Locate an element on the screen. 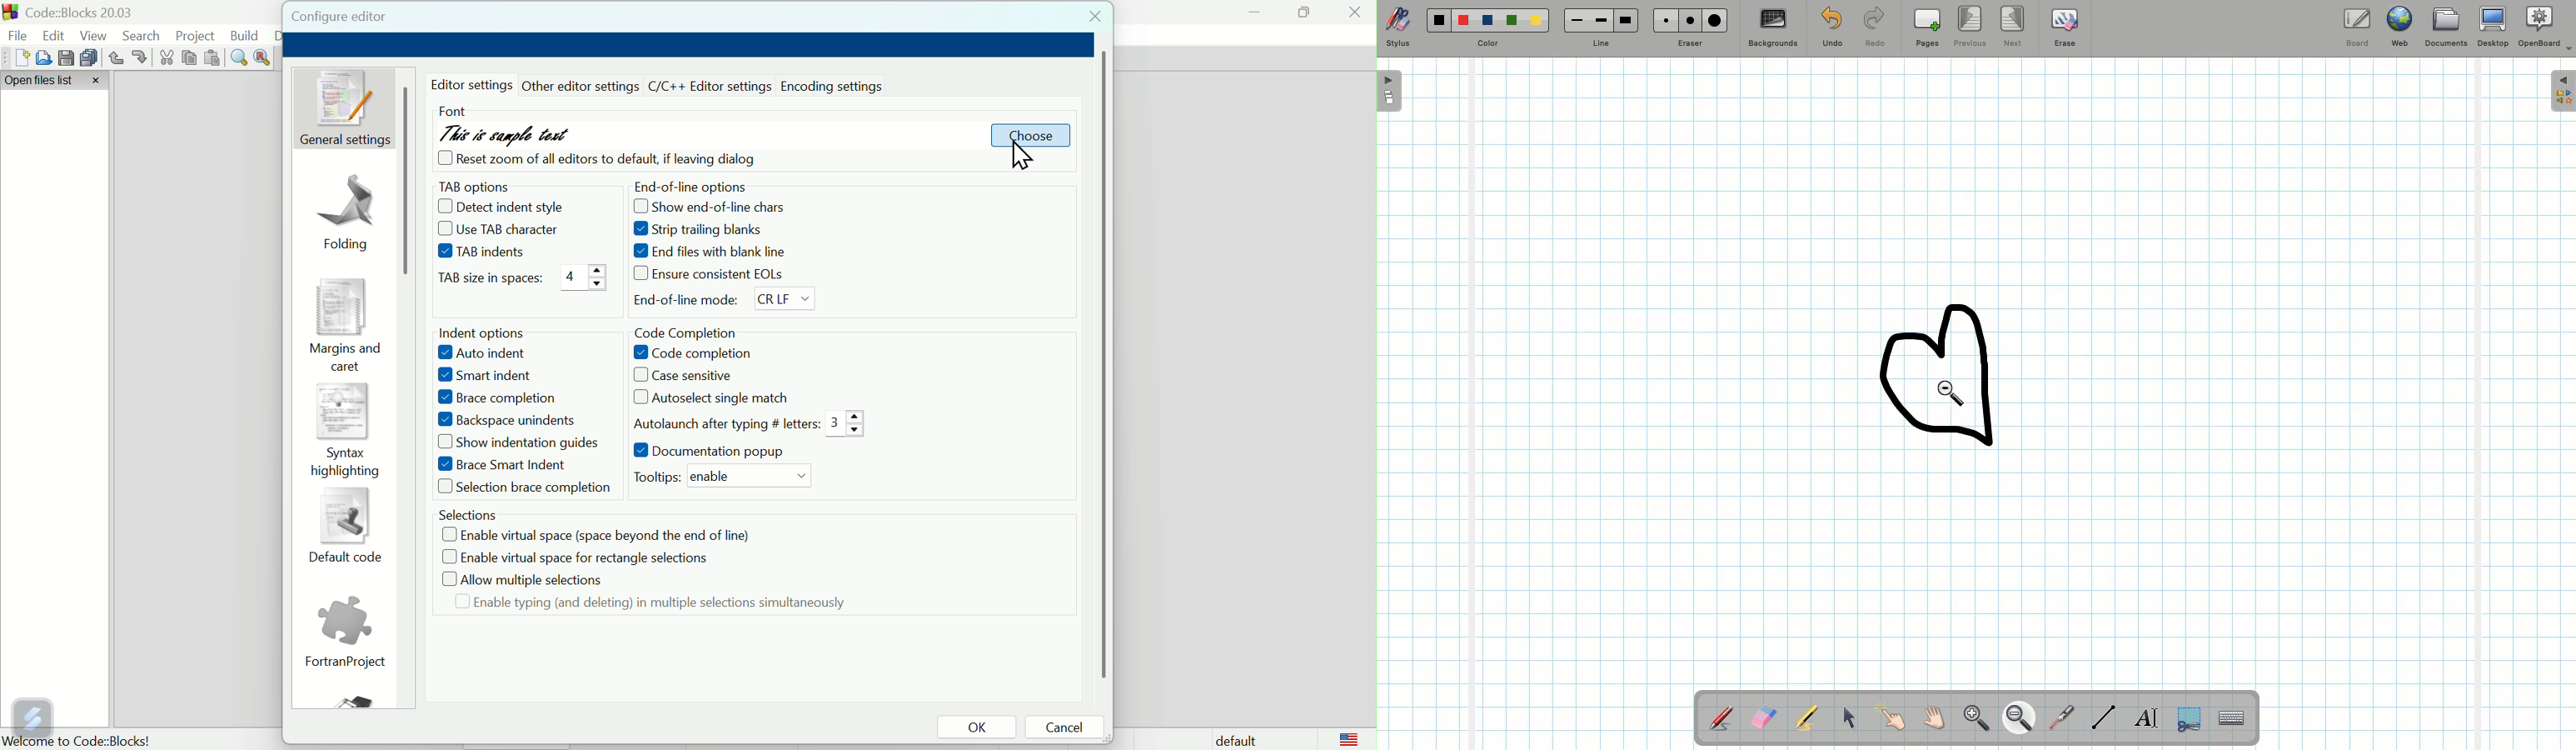 This screenshot has height=756, width=2576. C/C++ editor setting is located at coordinates (711, 86).